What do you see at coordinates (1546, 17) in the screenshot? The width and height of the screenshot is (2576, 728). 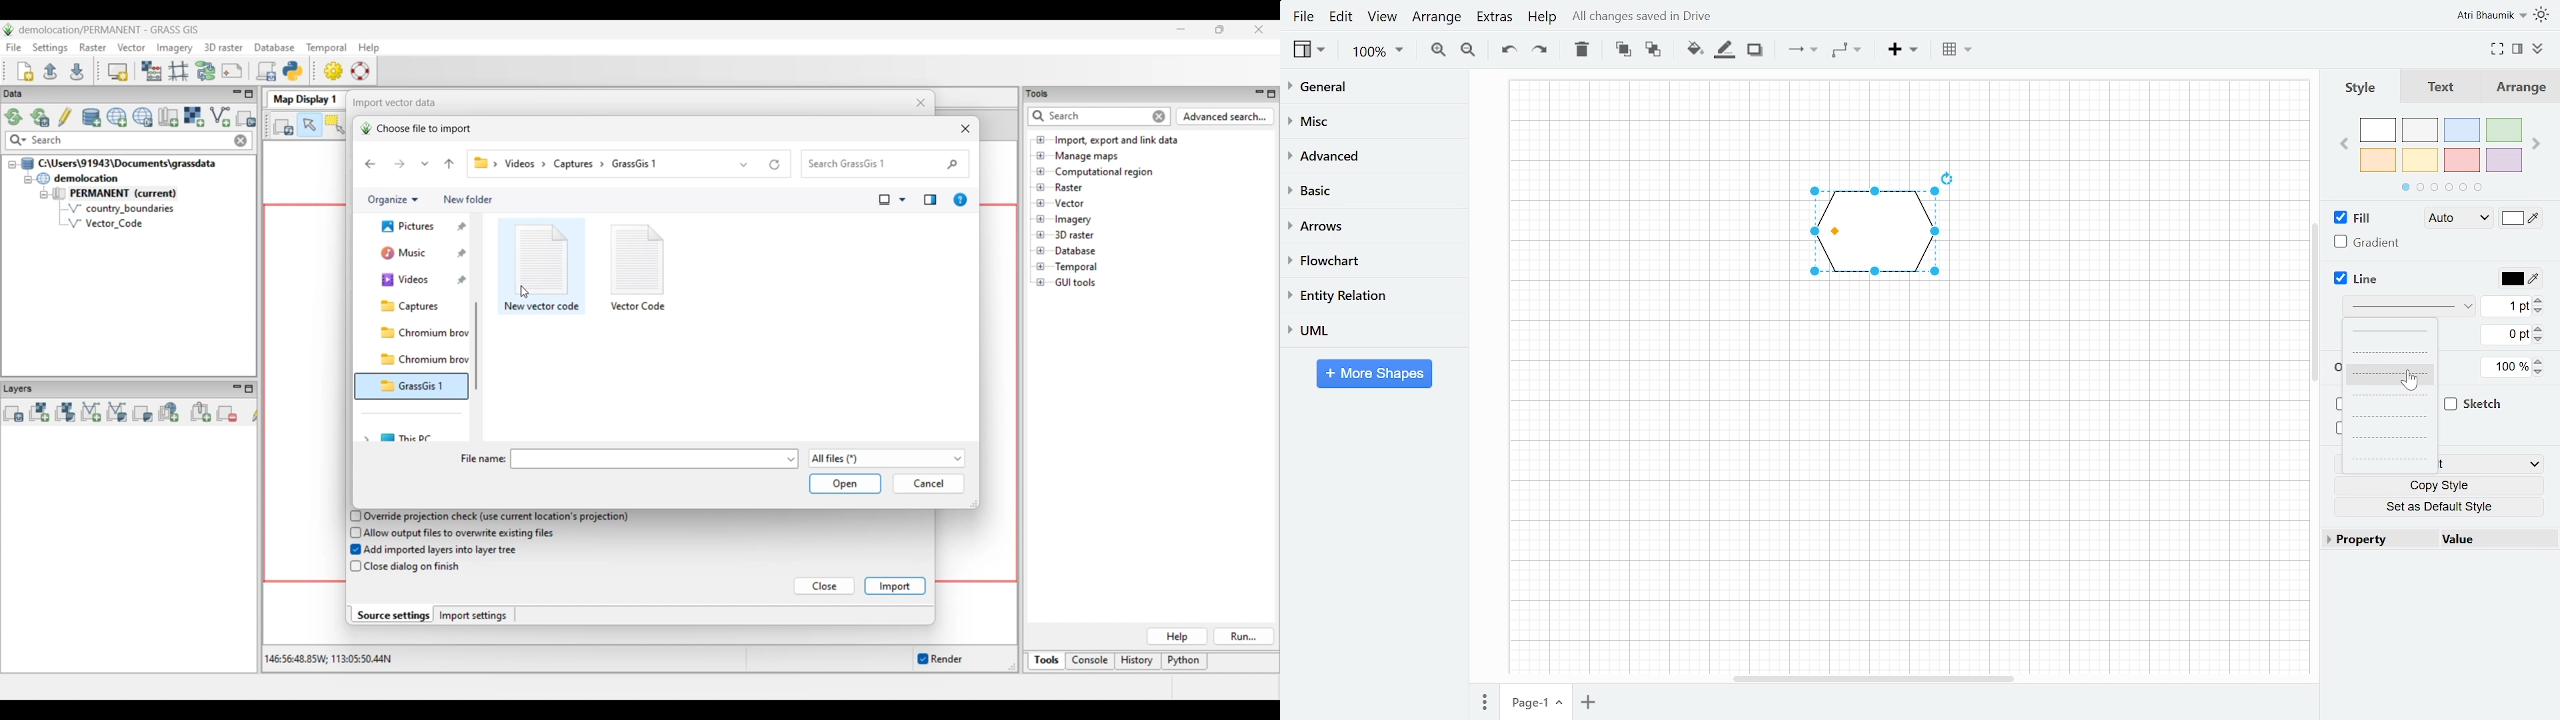 I see `Help` at bounding box center [1546, 17].